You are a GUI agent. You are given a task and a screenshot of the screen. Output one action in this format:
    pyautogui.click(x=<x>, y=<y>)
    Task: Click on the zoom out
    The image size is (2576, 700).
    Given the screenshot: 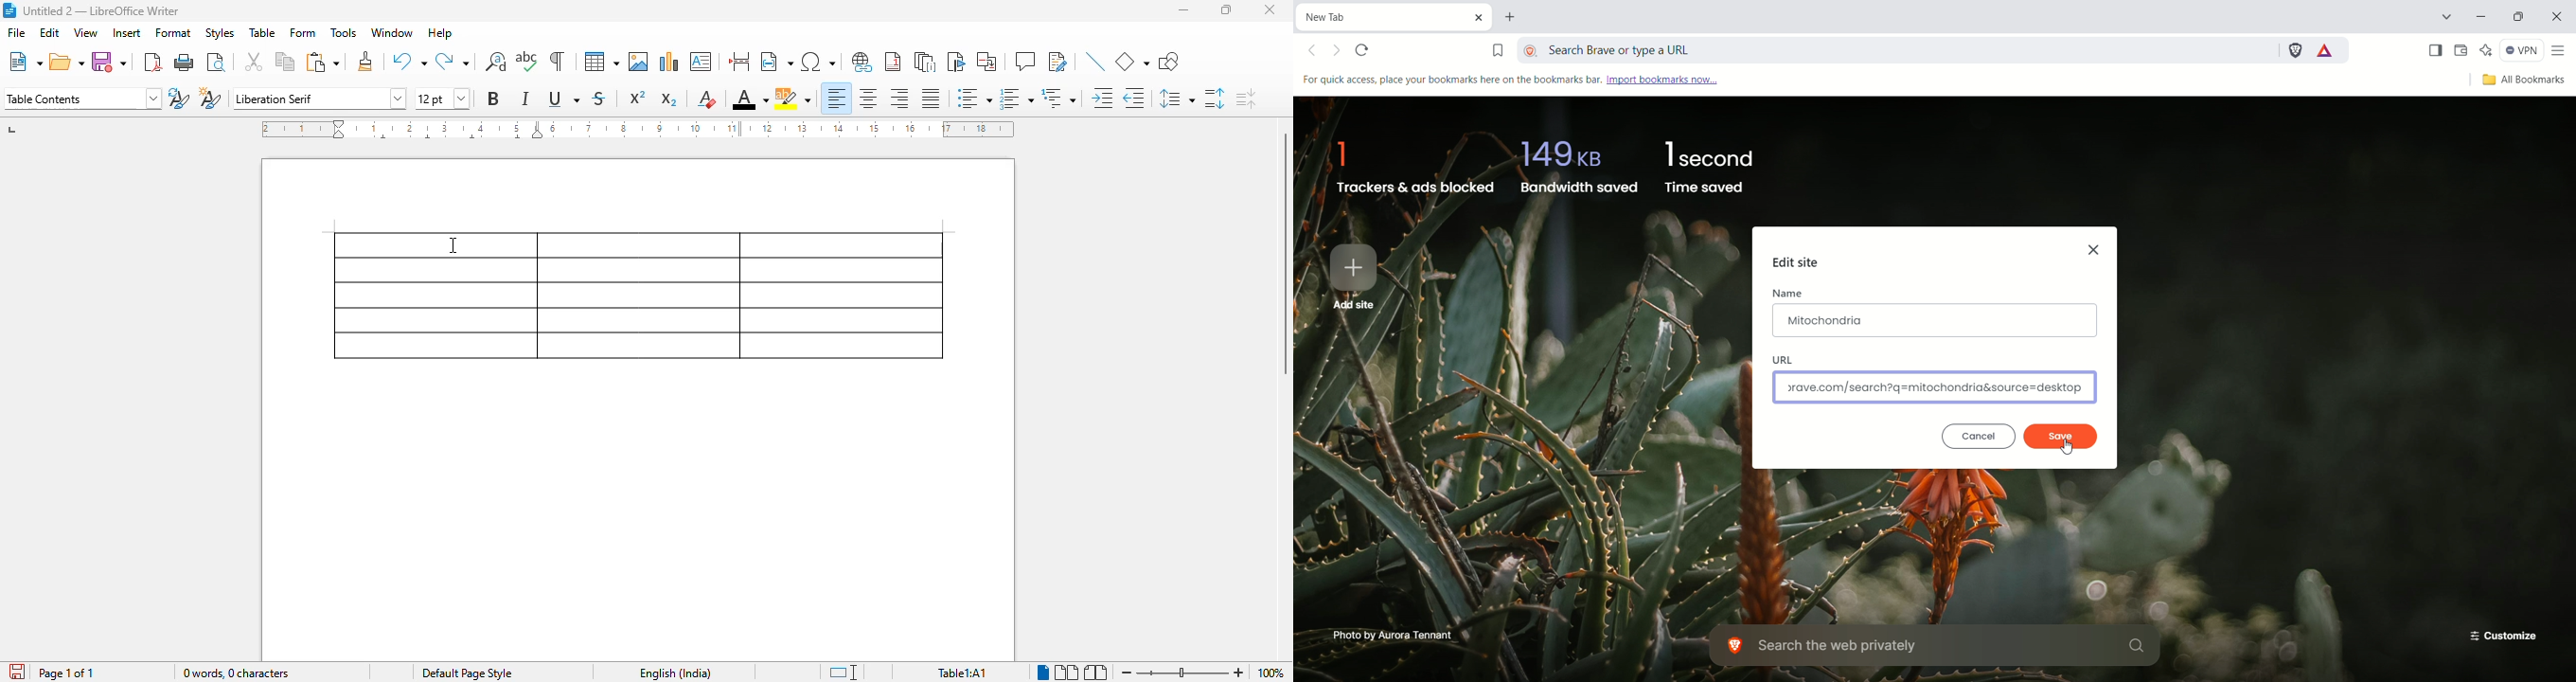 What is the action you would take?
    pyautogui.click(x=1127, y=673)
    